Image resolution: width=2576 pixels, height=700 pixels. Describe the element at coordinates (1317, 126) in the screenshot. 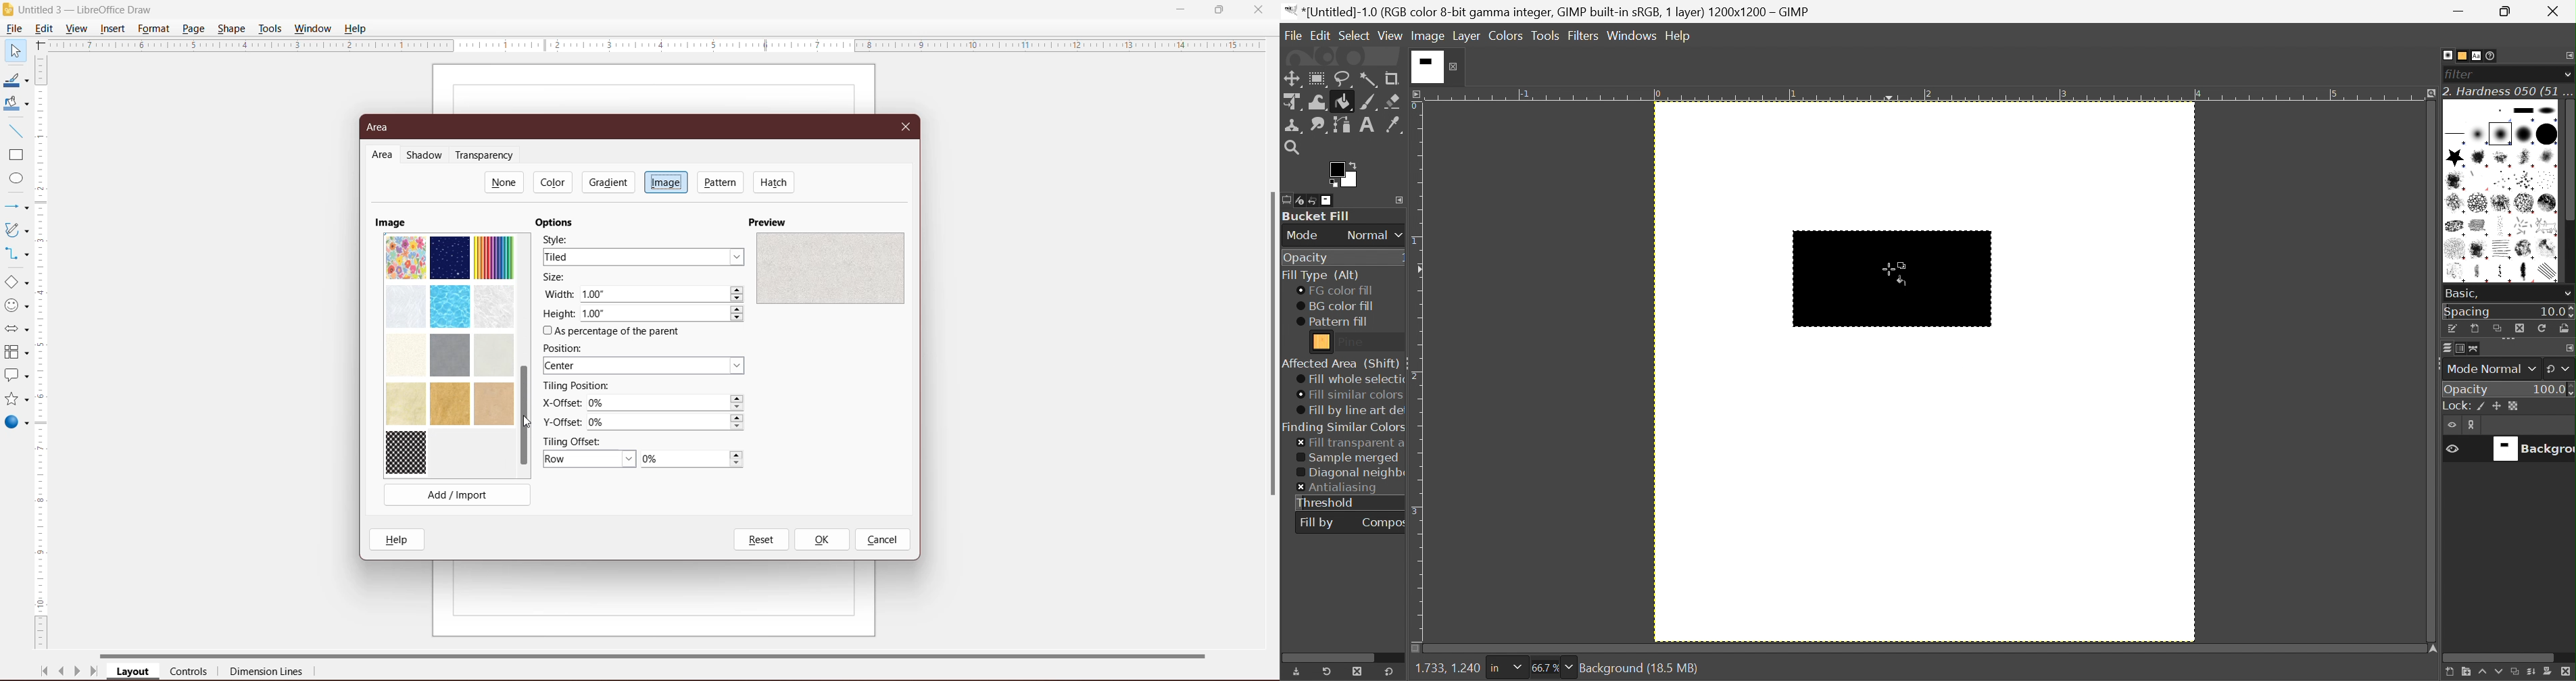

I see `Smudge Tool` at that location.